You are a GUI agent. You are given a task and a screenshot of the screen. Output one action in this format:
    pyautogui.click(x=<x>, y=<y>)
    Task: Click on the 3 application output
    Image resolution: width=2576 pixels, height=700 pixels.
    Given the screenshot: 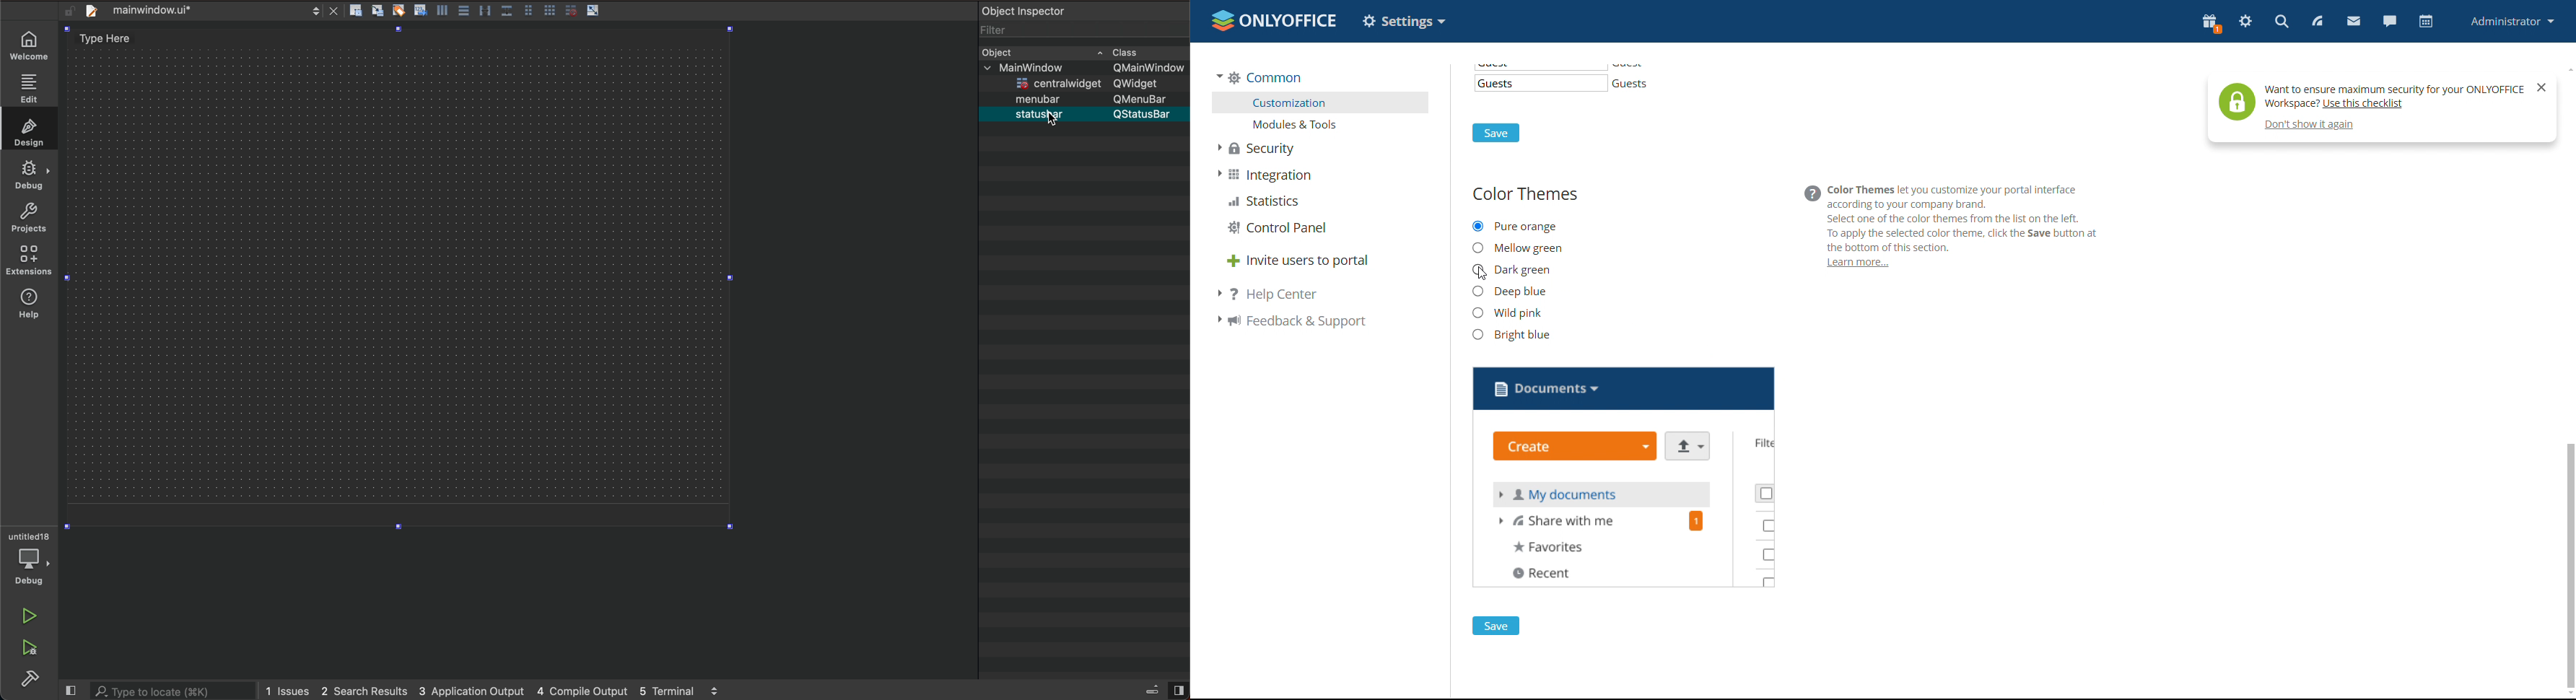 What is the action you would take?
    pyautogui.click(x=472, y=688)
    